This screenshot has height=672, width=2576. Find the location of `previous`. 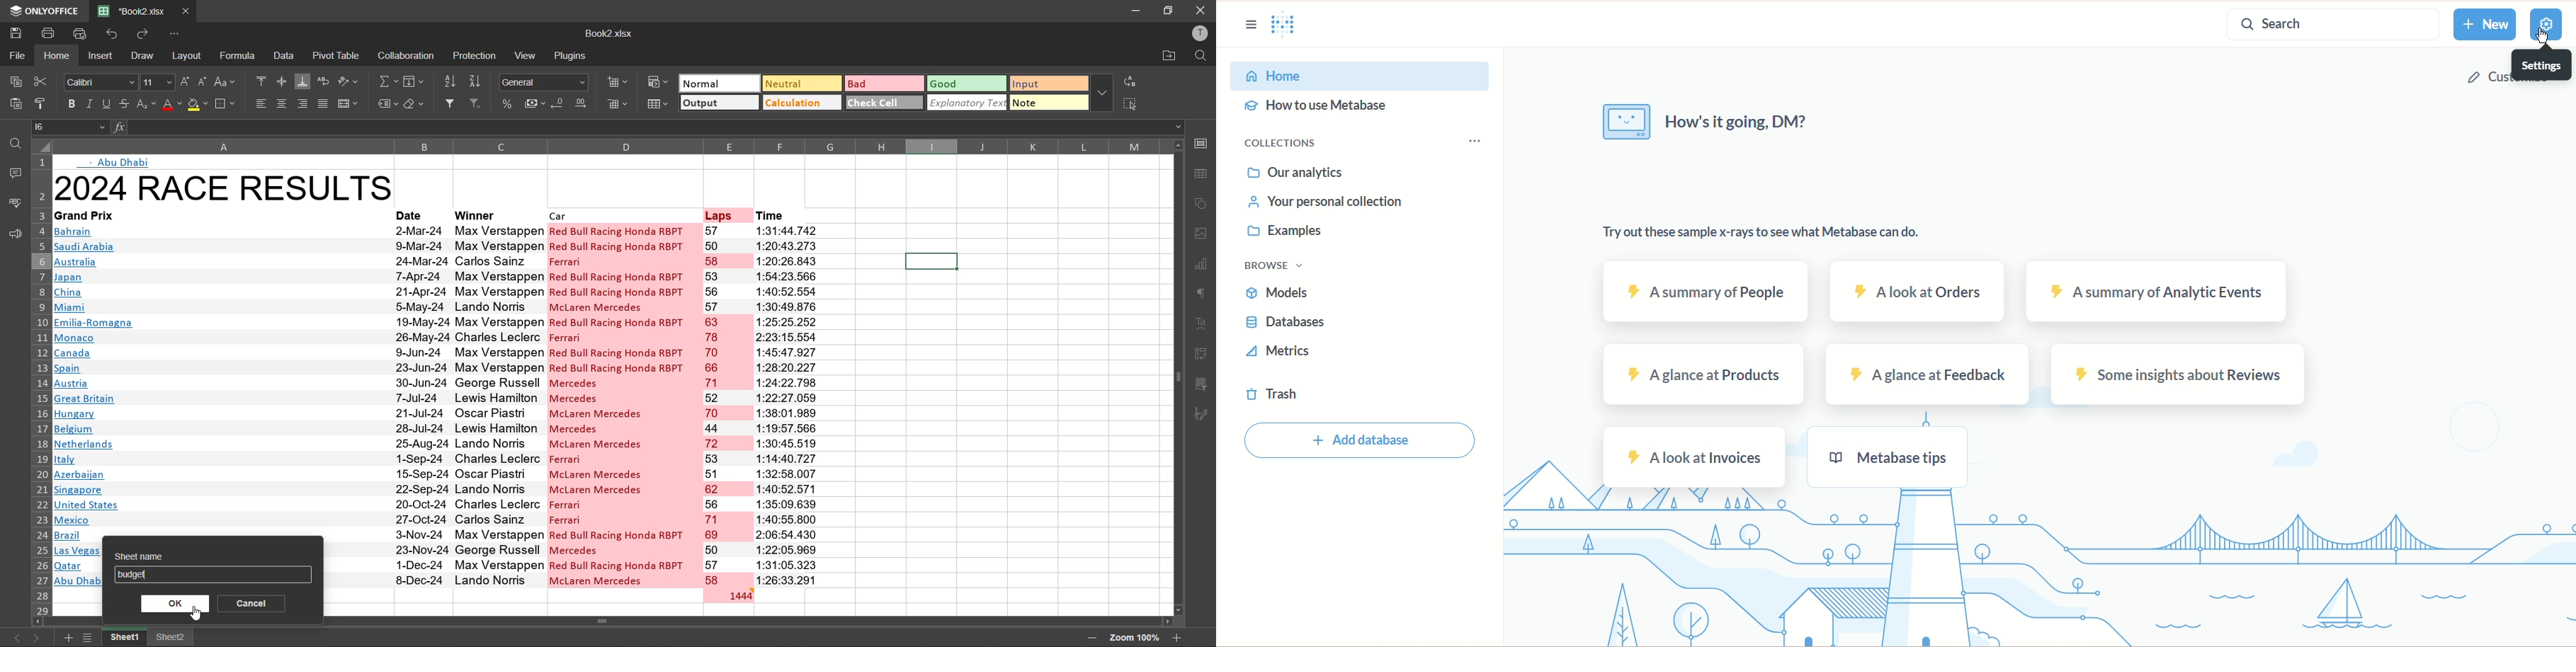

previous is located at coordinates (14, 638).